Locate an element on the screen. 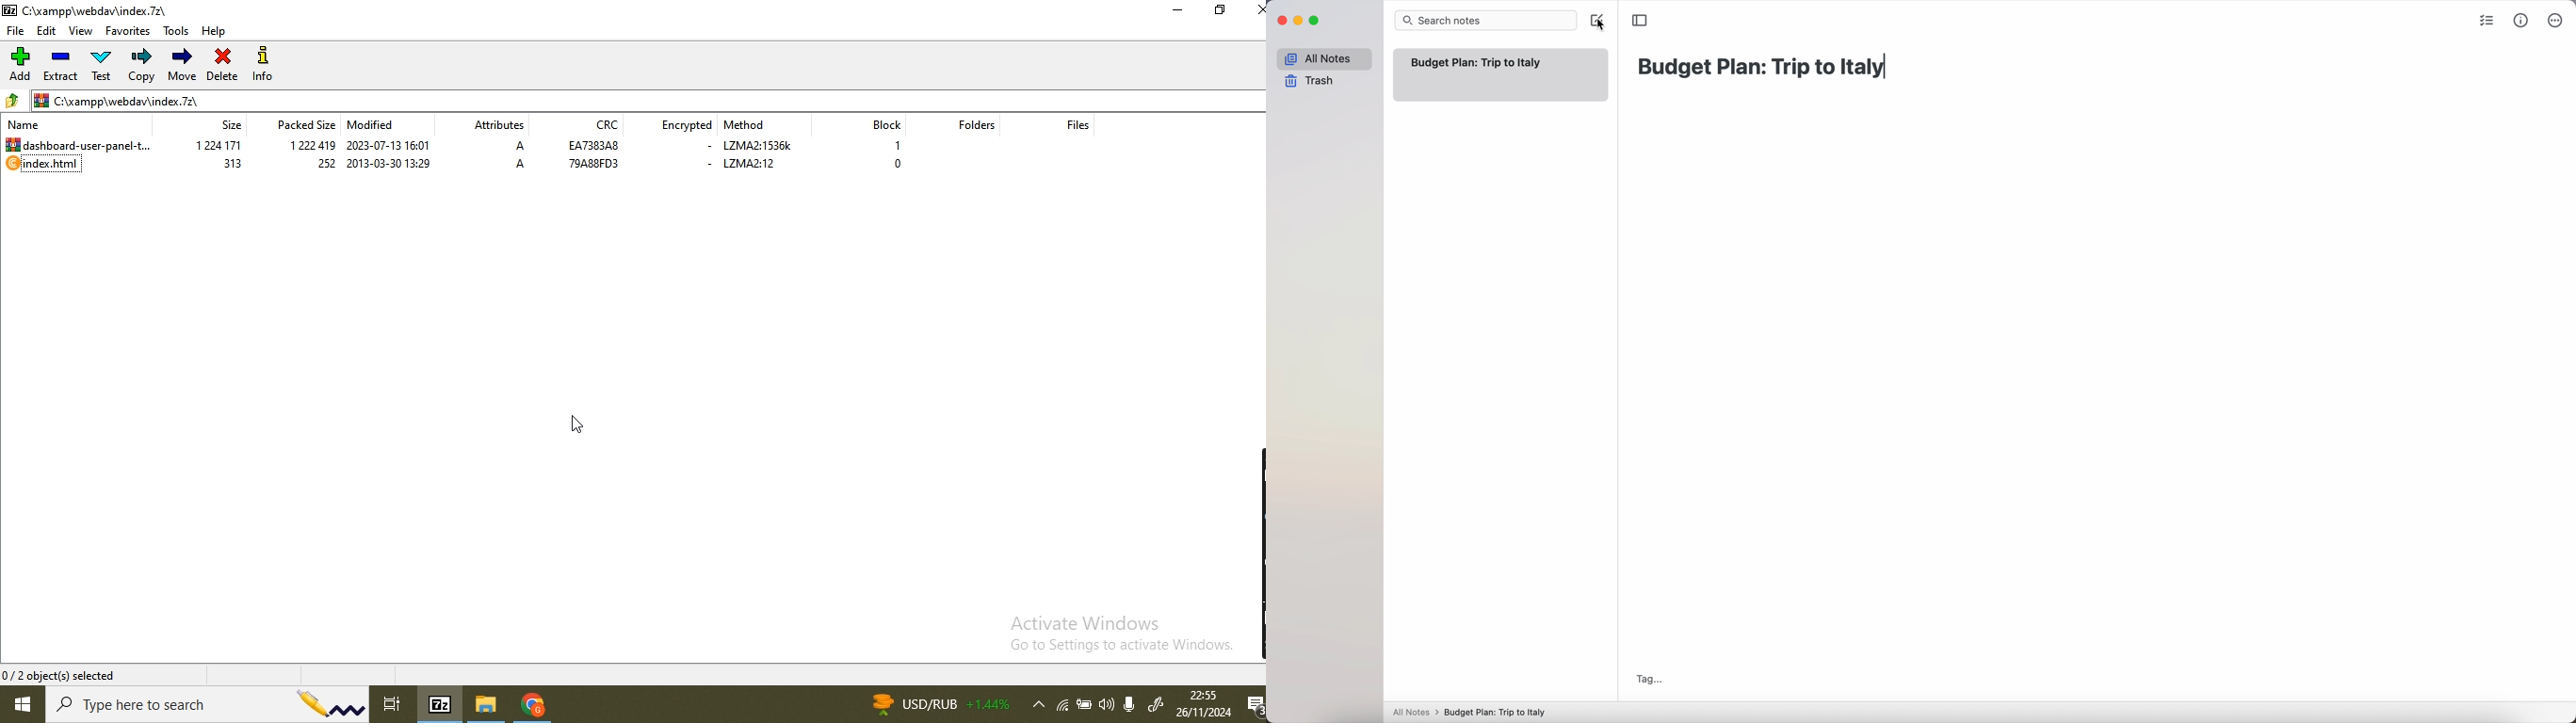 The width and height of the screenshot is (2576, 728). modified is located at coordinates (378, 123).